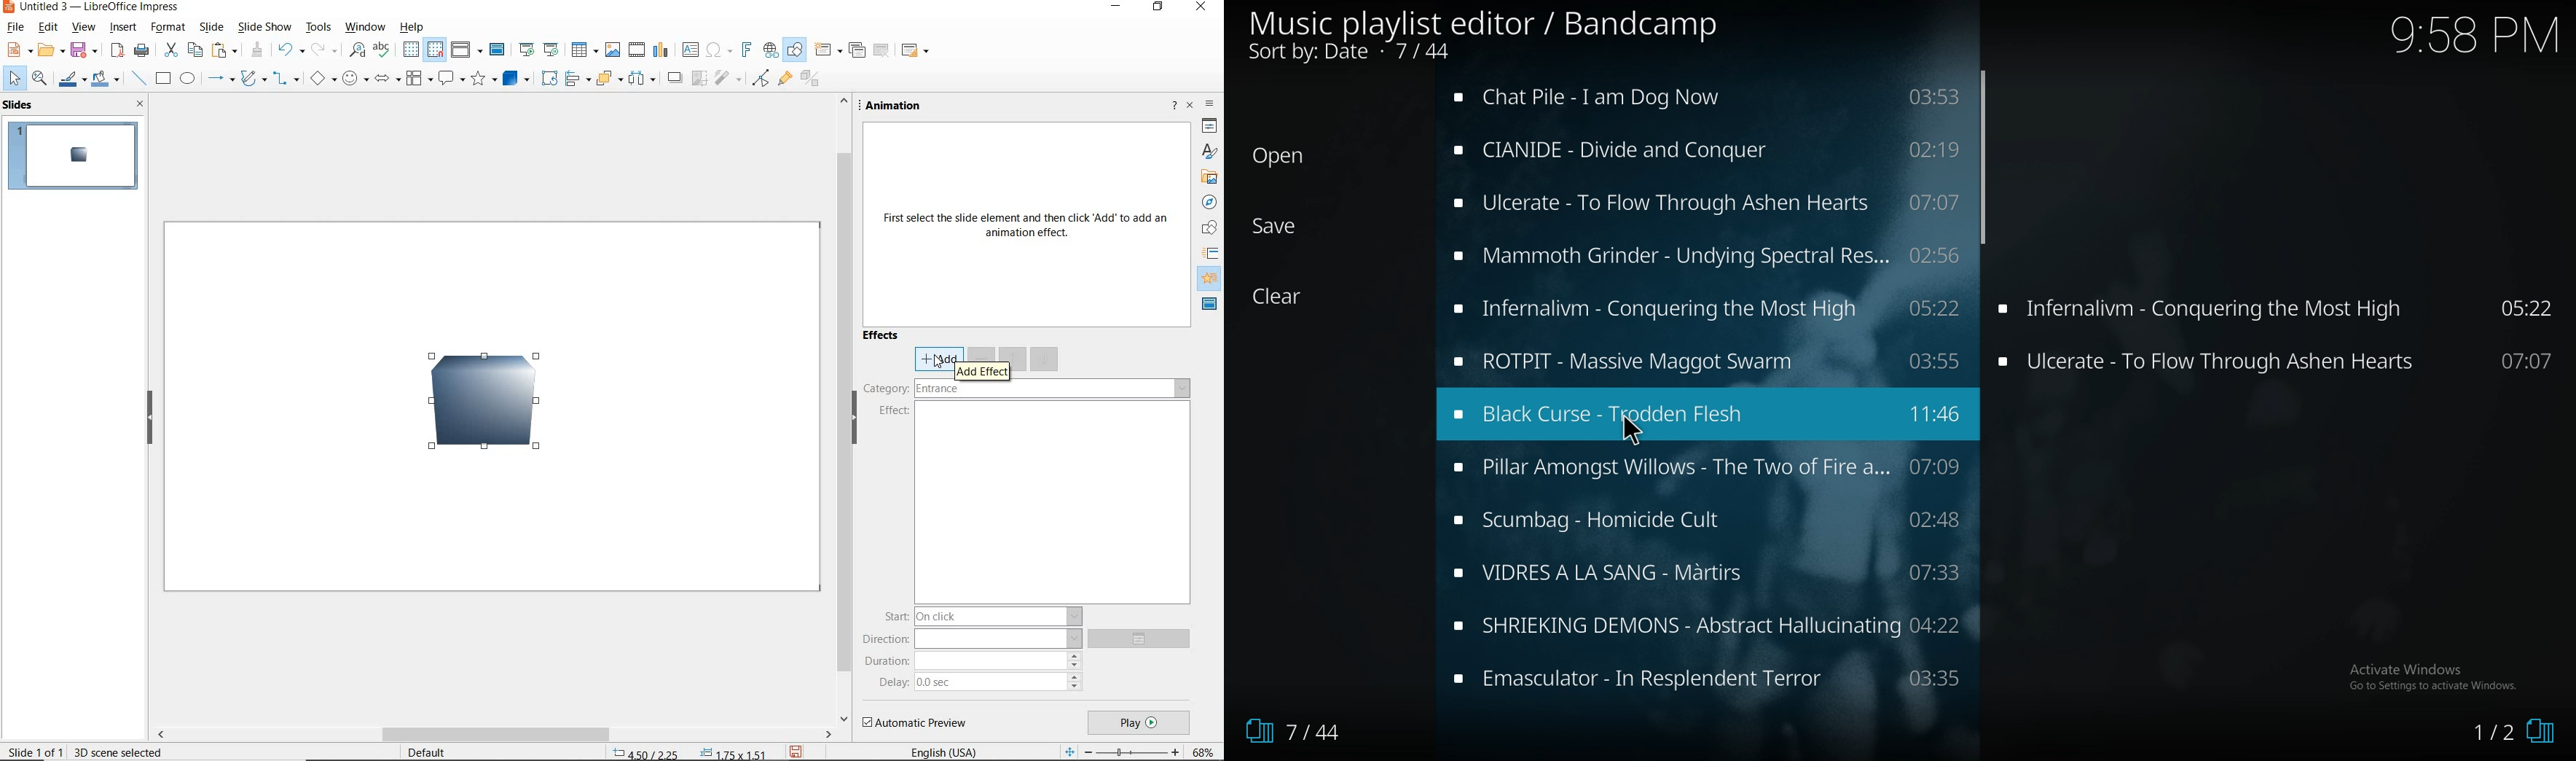 The width and height of the screenshot is (2576, 784). Describe the element at coordinates (385, 81) in the screenshot. I see `block arrows` at that location.